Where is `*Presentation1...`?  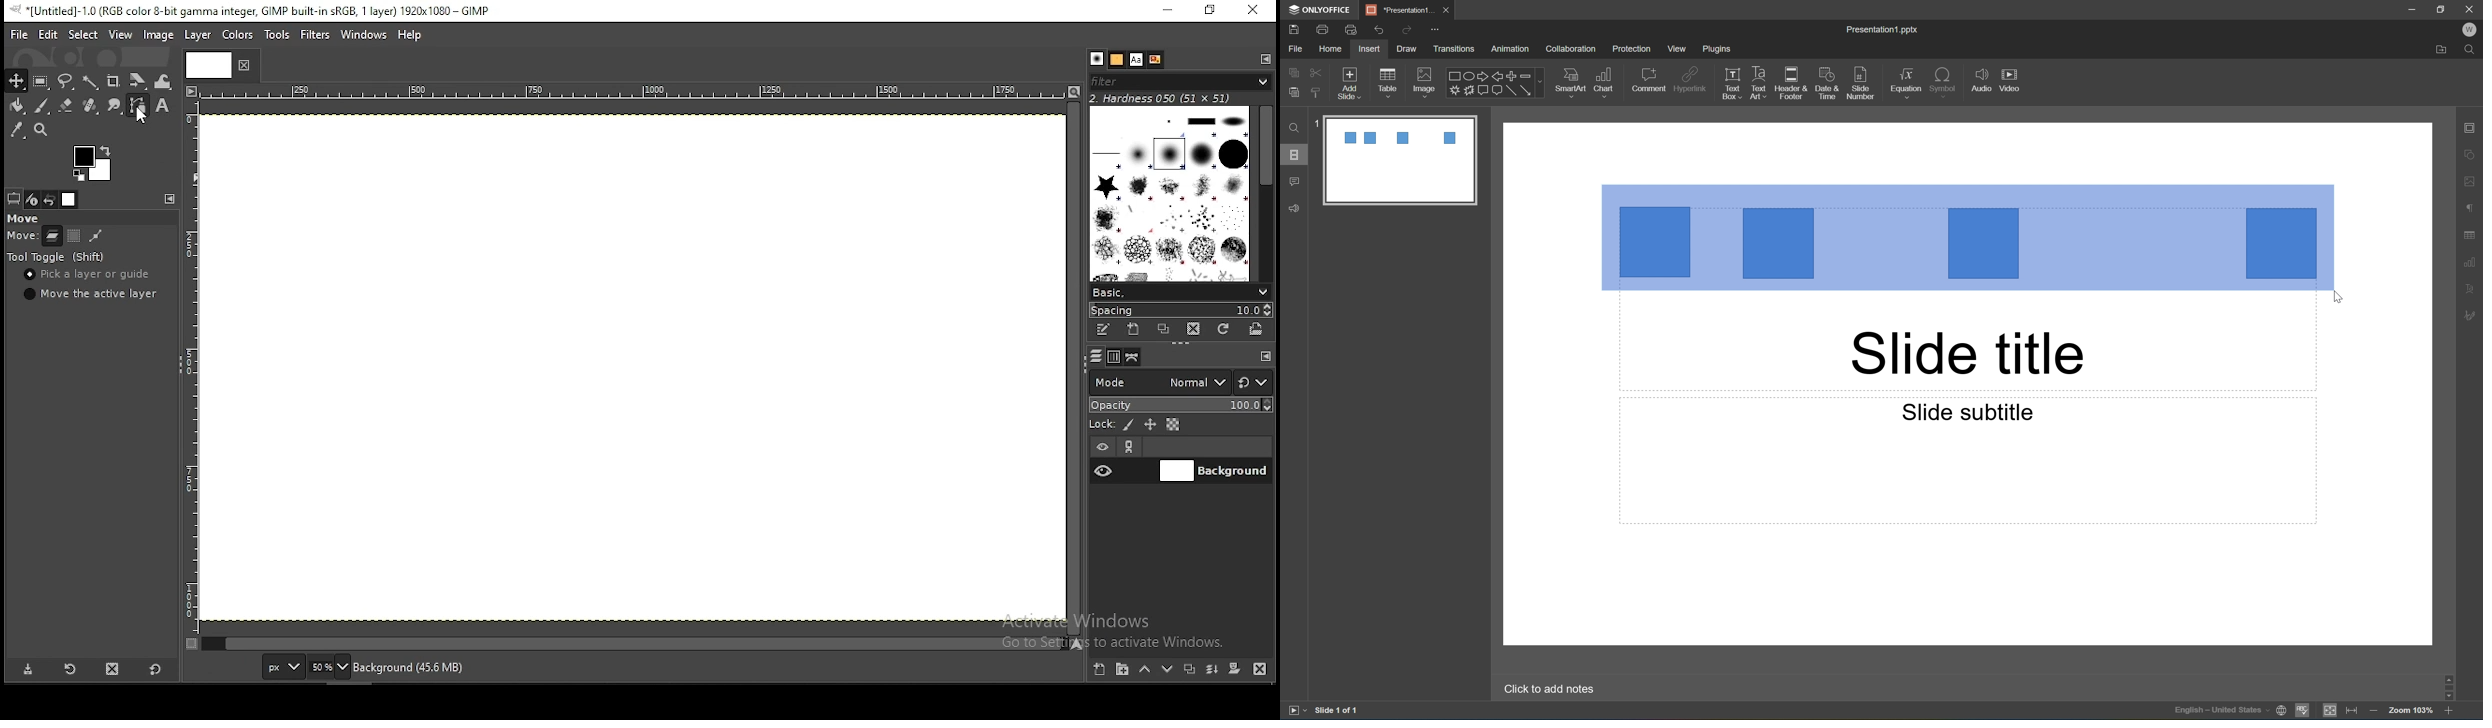
*Presentation1... is located at coordinates (1401, 9).